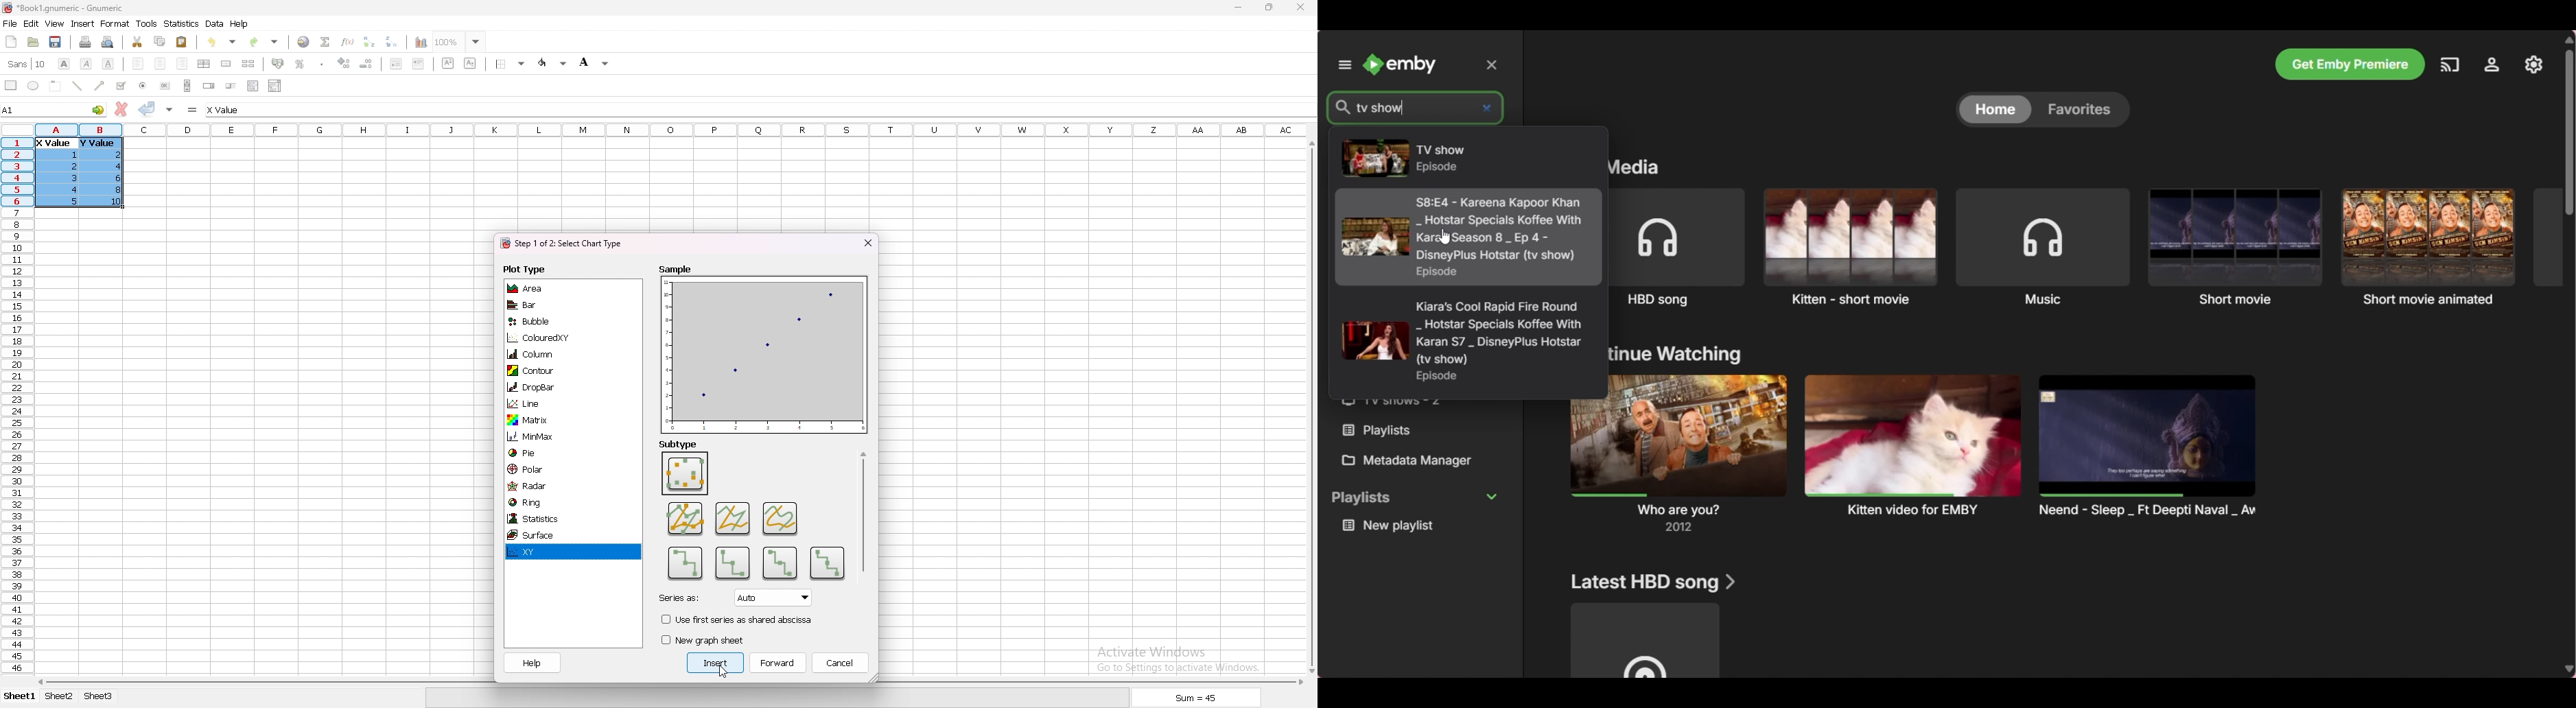 This screenshot has height=728, width=2576. I want to click on combo box, so click(274, 85).